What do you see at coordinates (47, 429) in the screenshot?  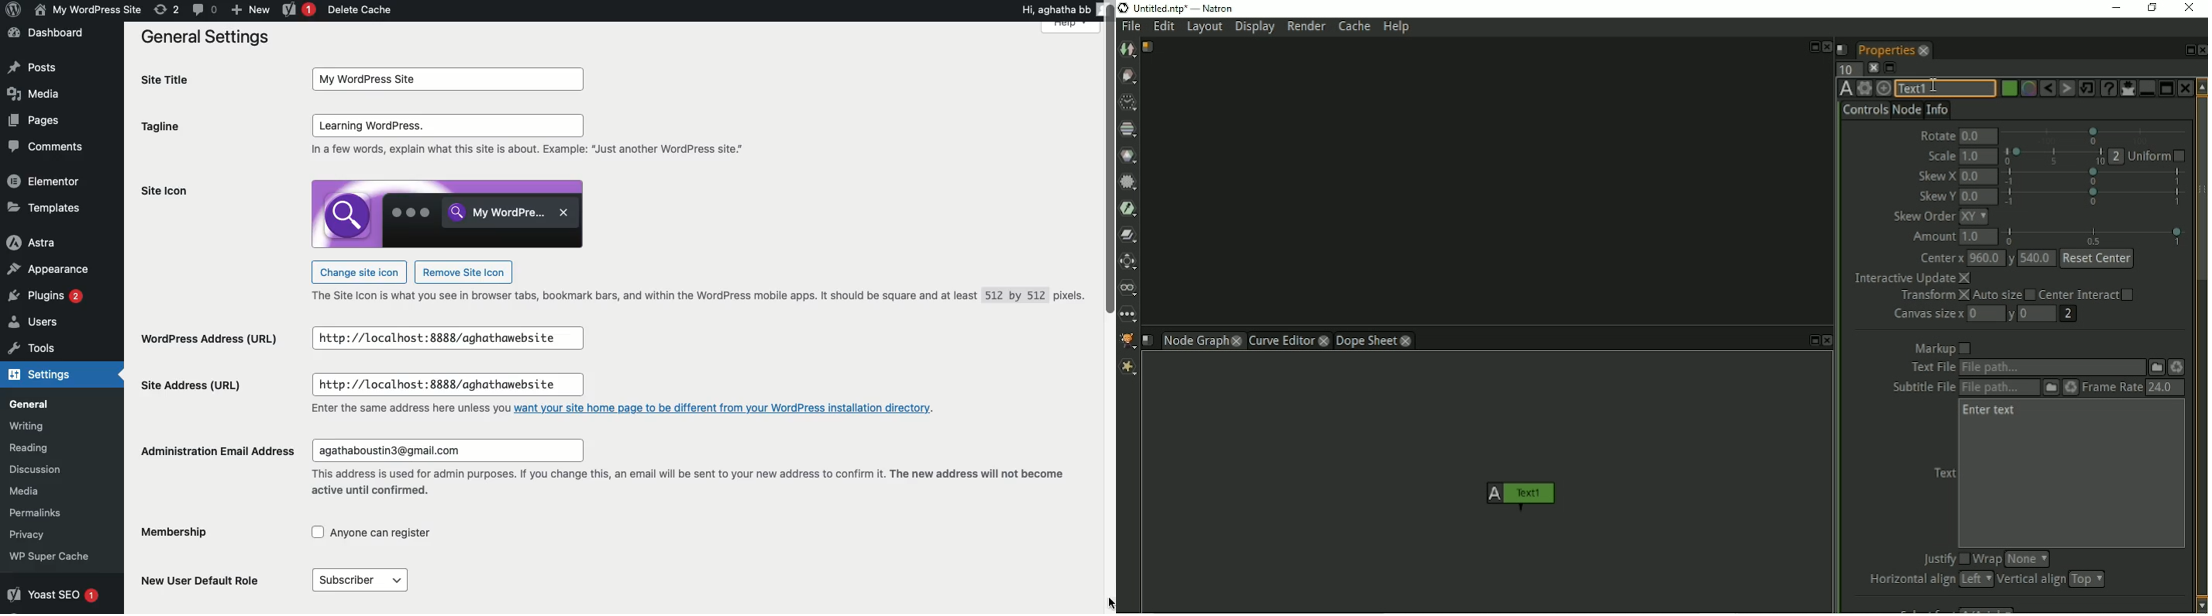 I see `Writing` at bounding box center [47, 429].